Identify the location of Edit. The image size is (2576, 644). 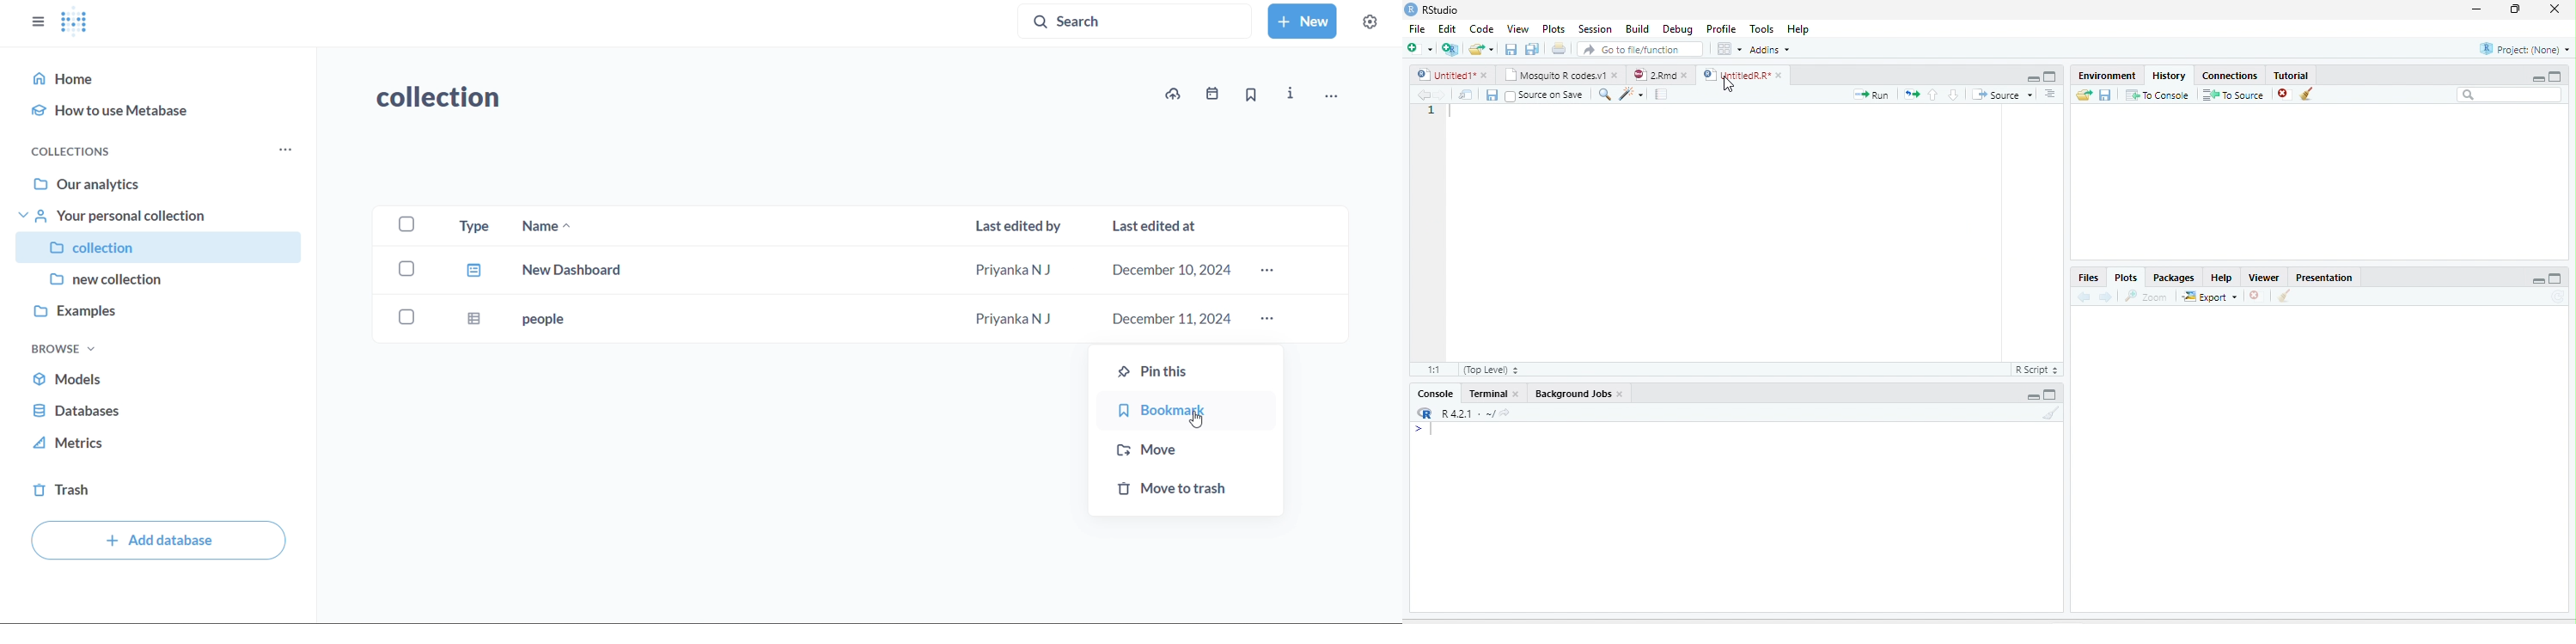
(1446, 28).